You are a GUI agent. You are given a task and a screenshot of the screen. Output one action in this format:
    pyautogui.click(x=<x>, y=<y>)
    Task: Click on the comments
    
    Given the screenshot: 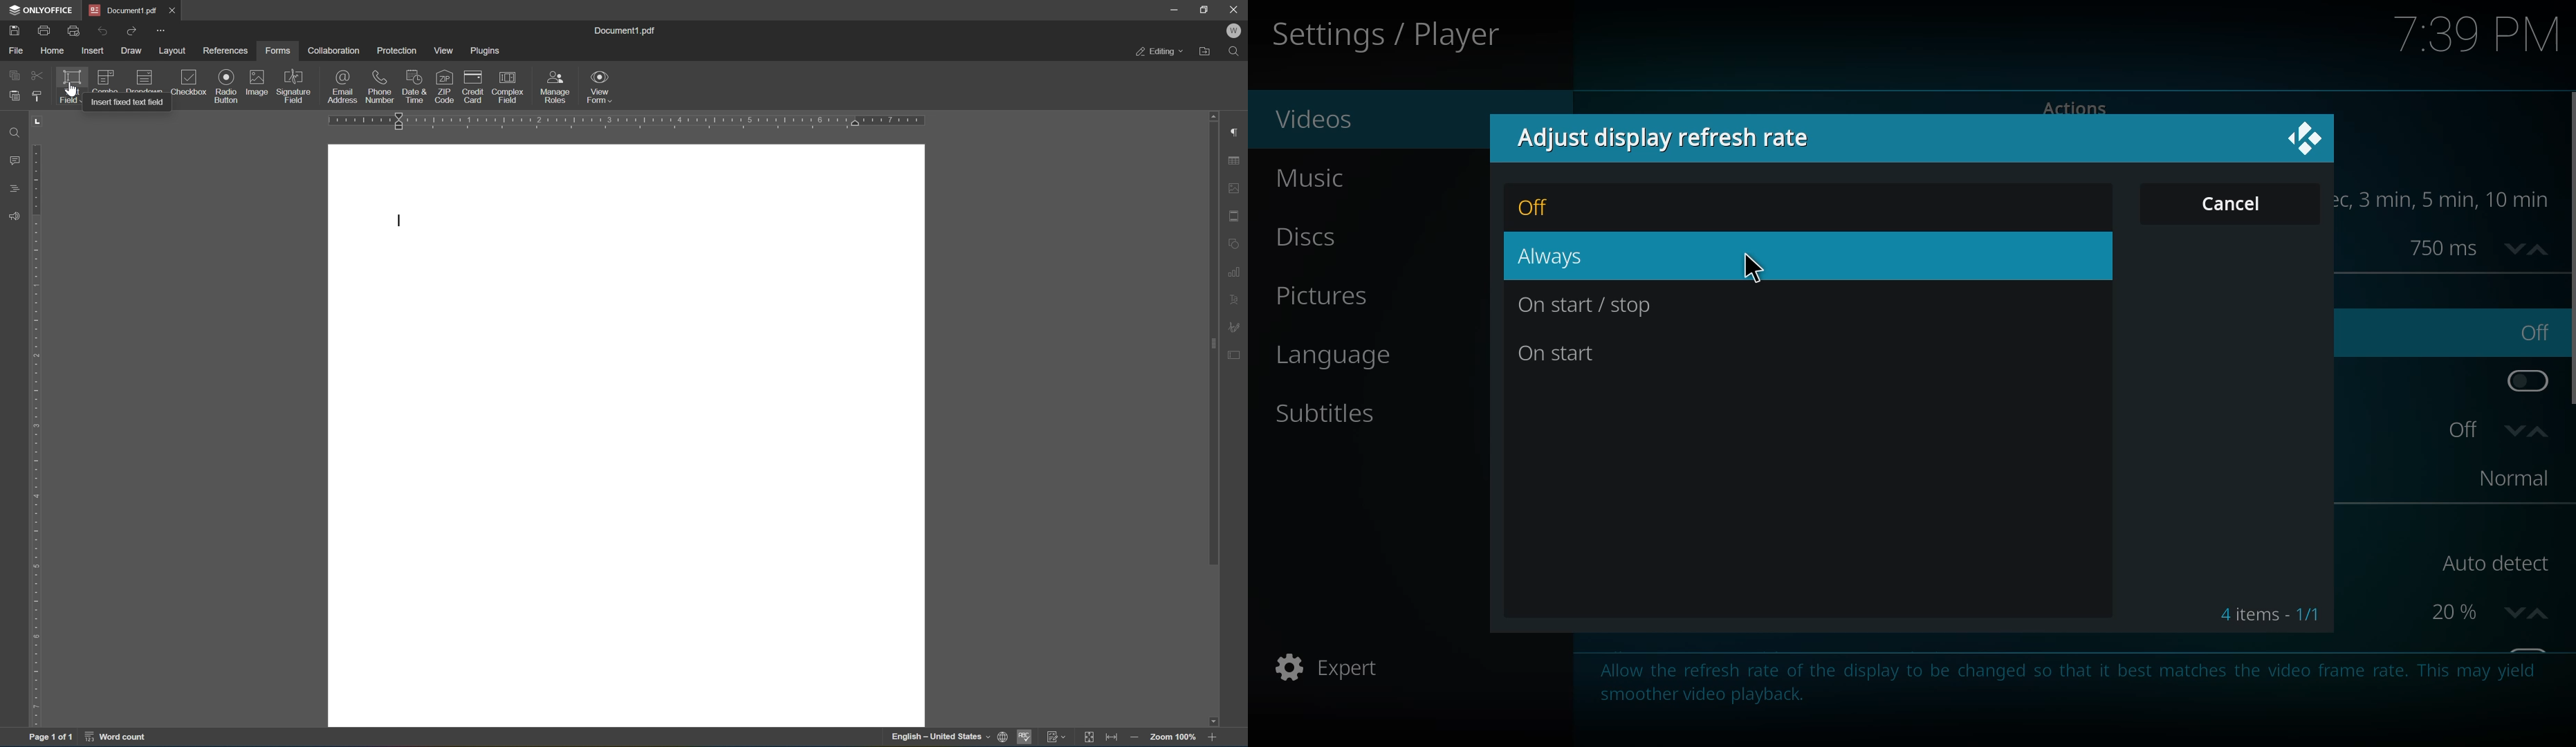 What is the action you would take?
    pyautogui.click(x=15, y=160)
    